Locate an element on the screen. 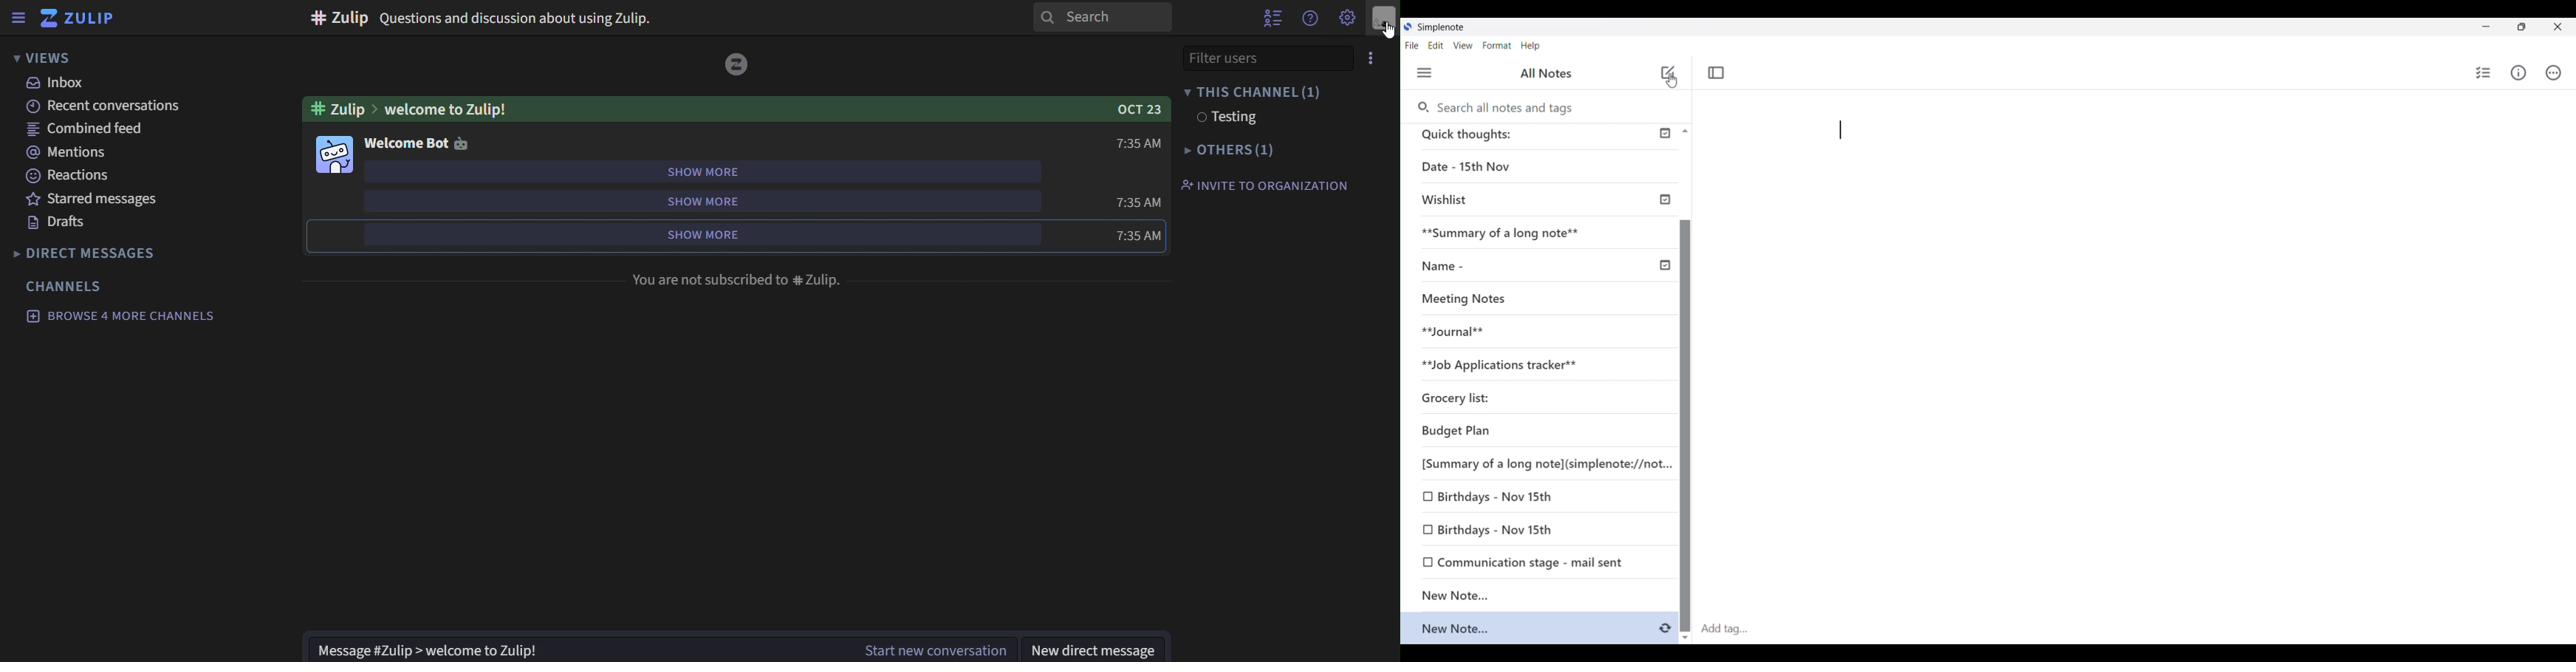  Menu is located at coordinates (1425, 73).